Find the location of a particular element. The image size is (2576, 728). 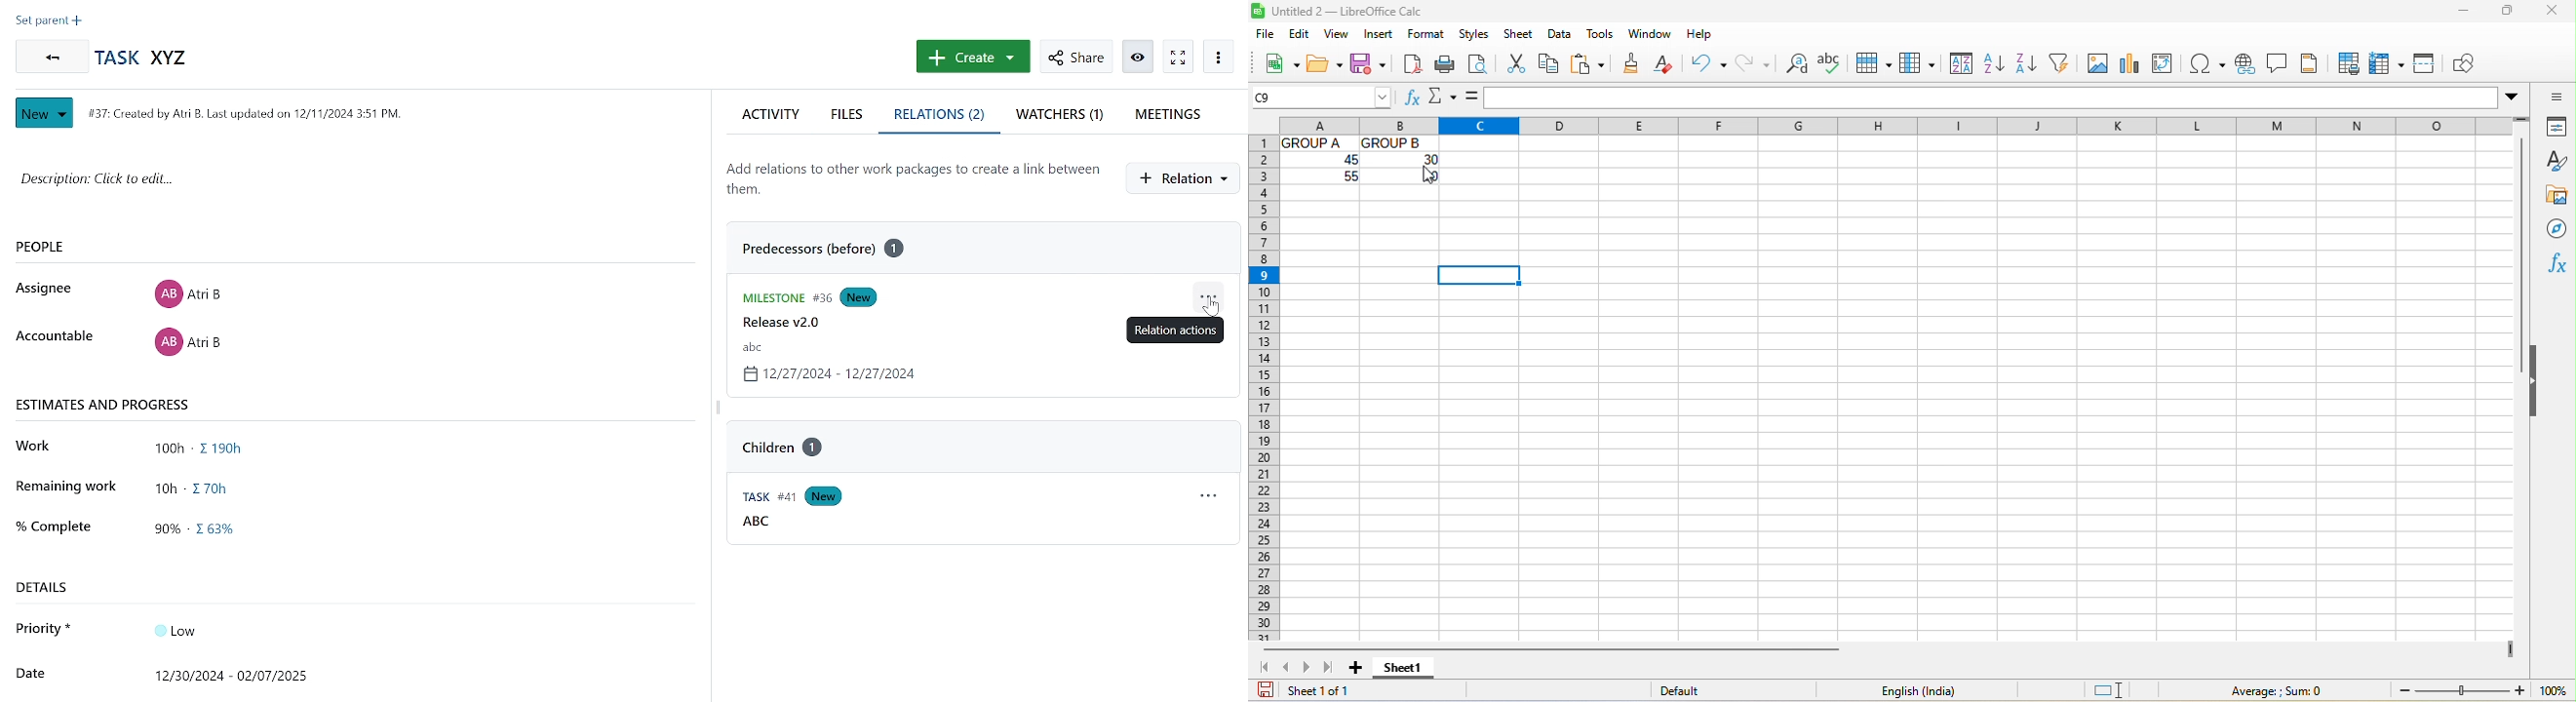

go back is located at coordinates (49, 57).